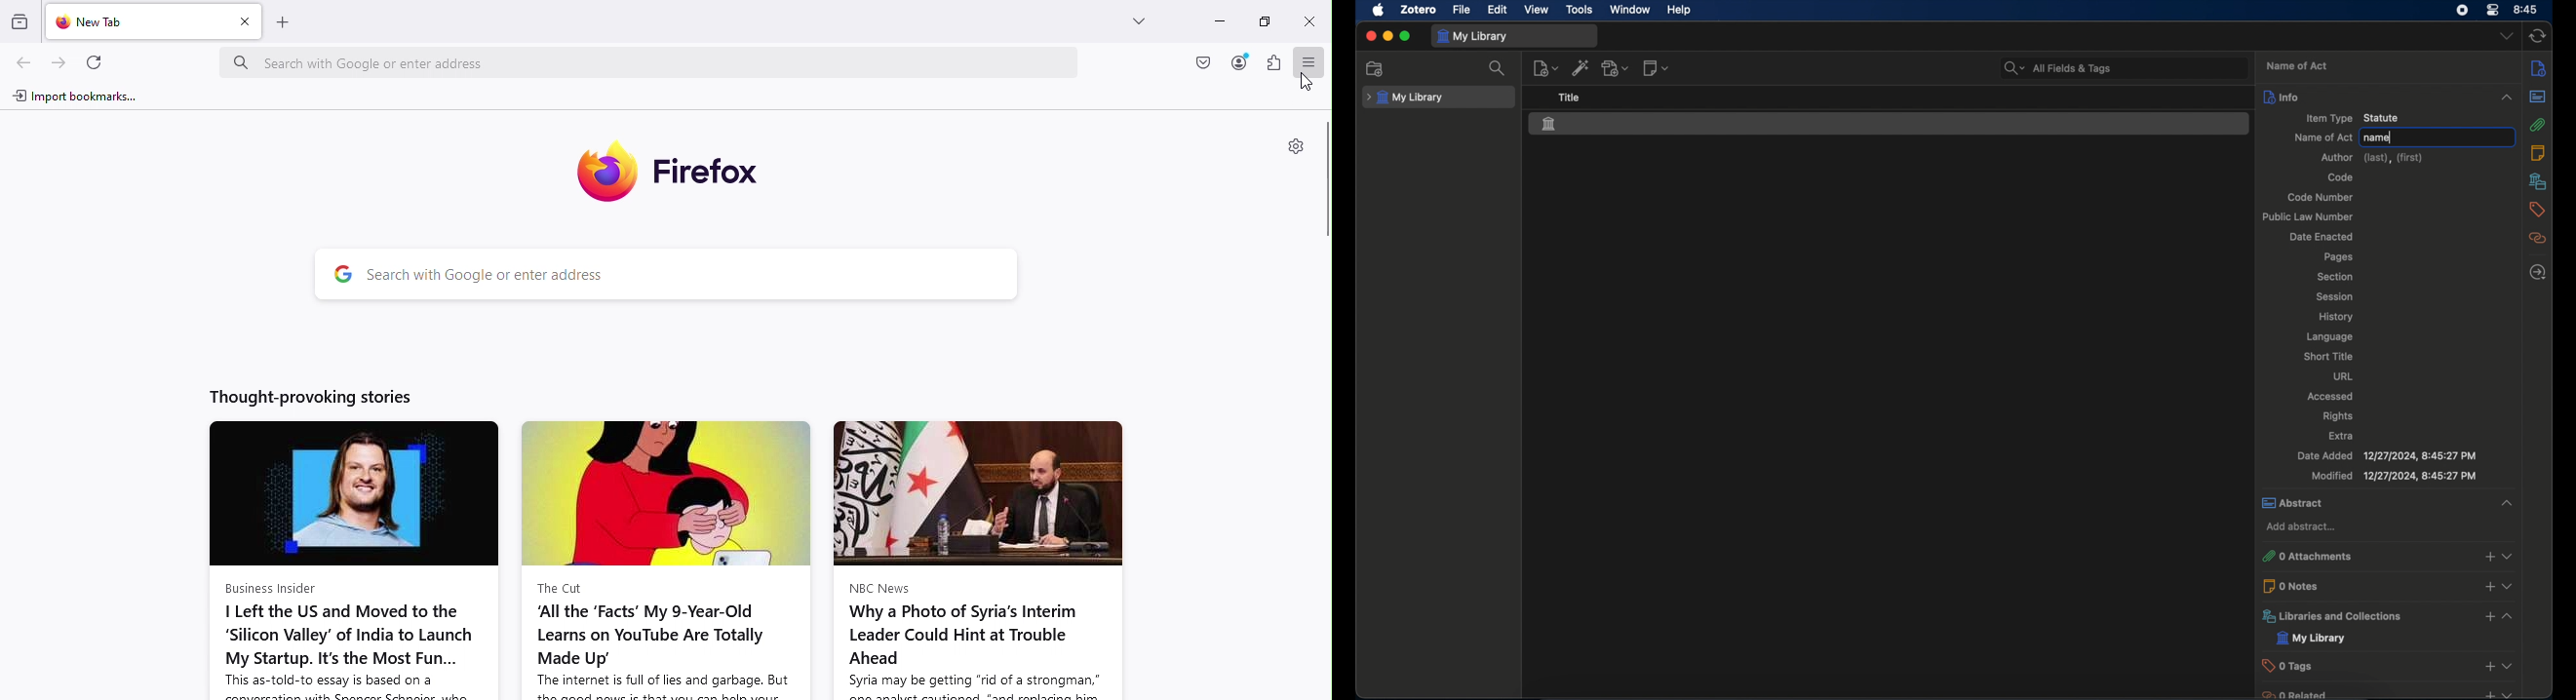  What do you see at coordinates (2506, 37) in the screenshot?
I see `dropdown` at bounding box center [2506, 37].